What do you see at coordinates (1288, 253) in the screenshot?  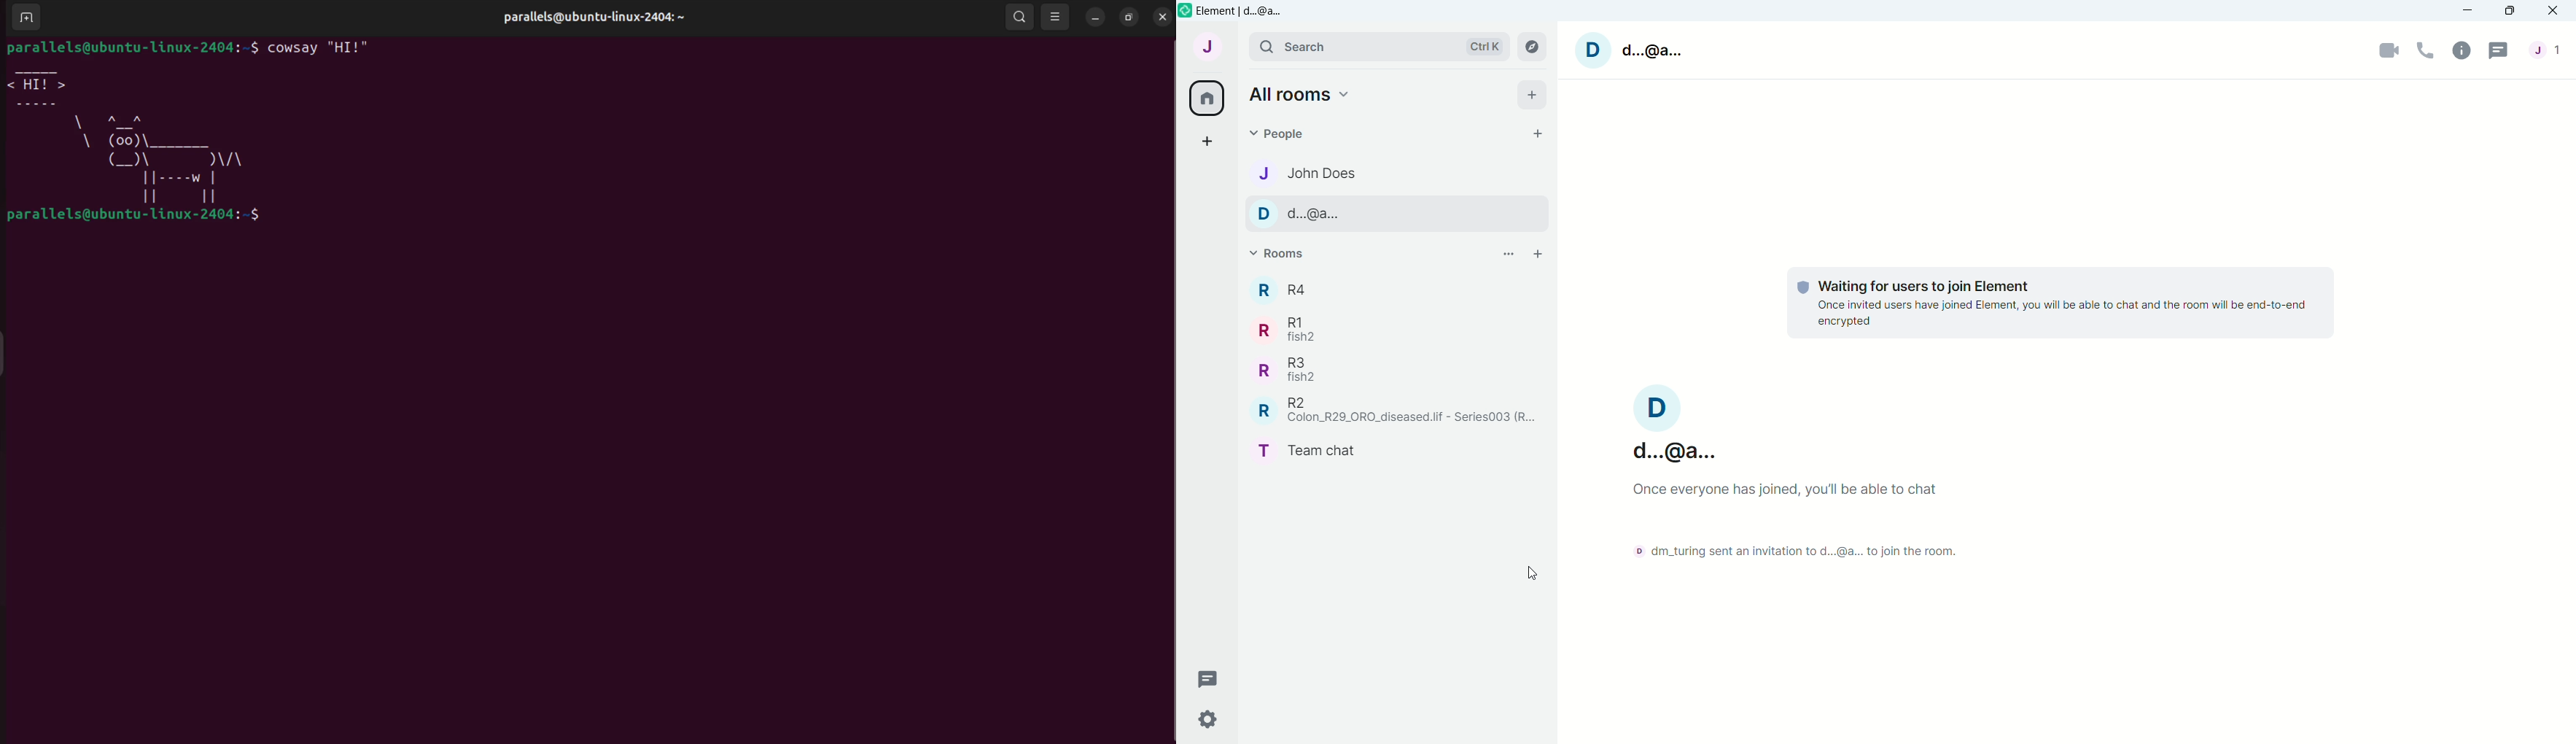 I see `Rooms` at bounding box center [1288, 253].